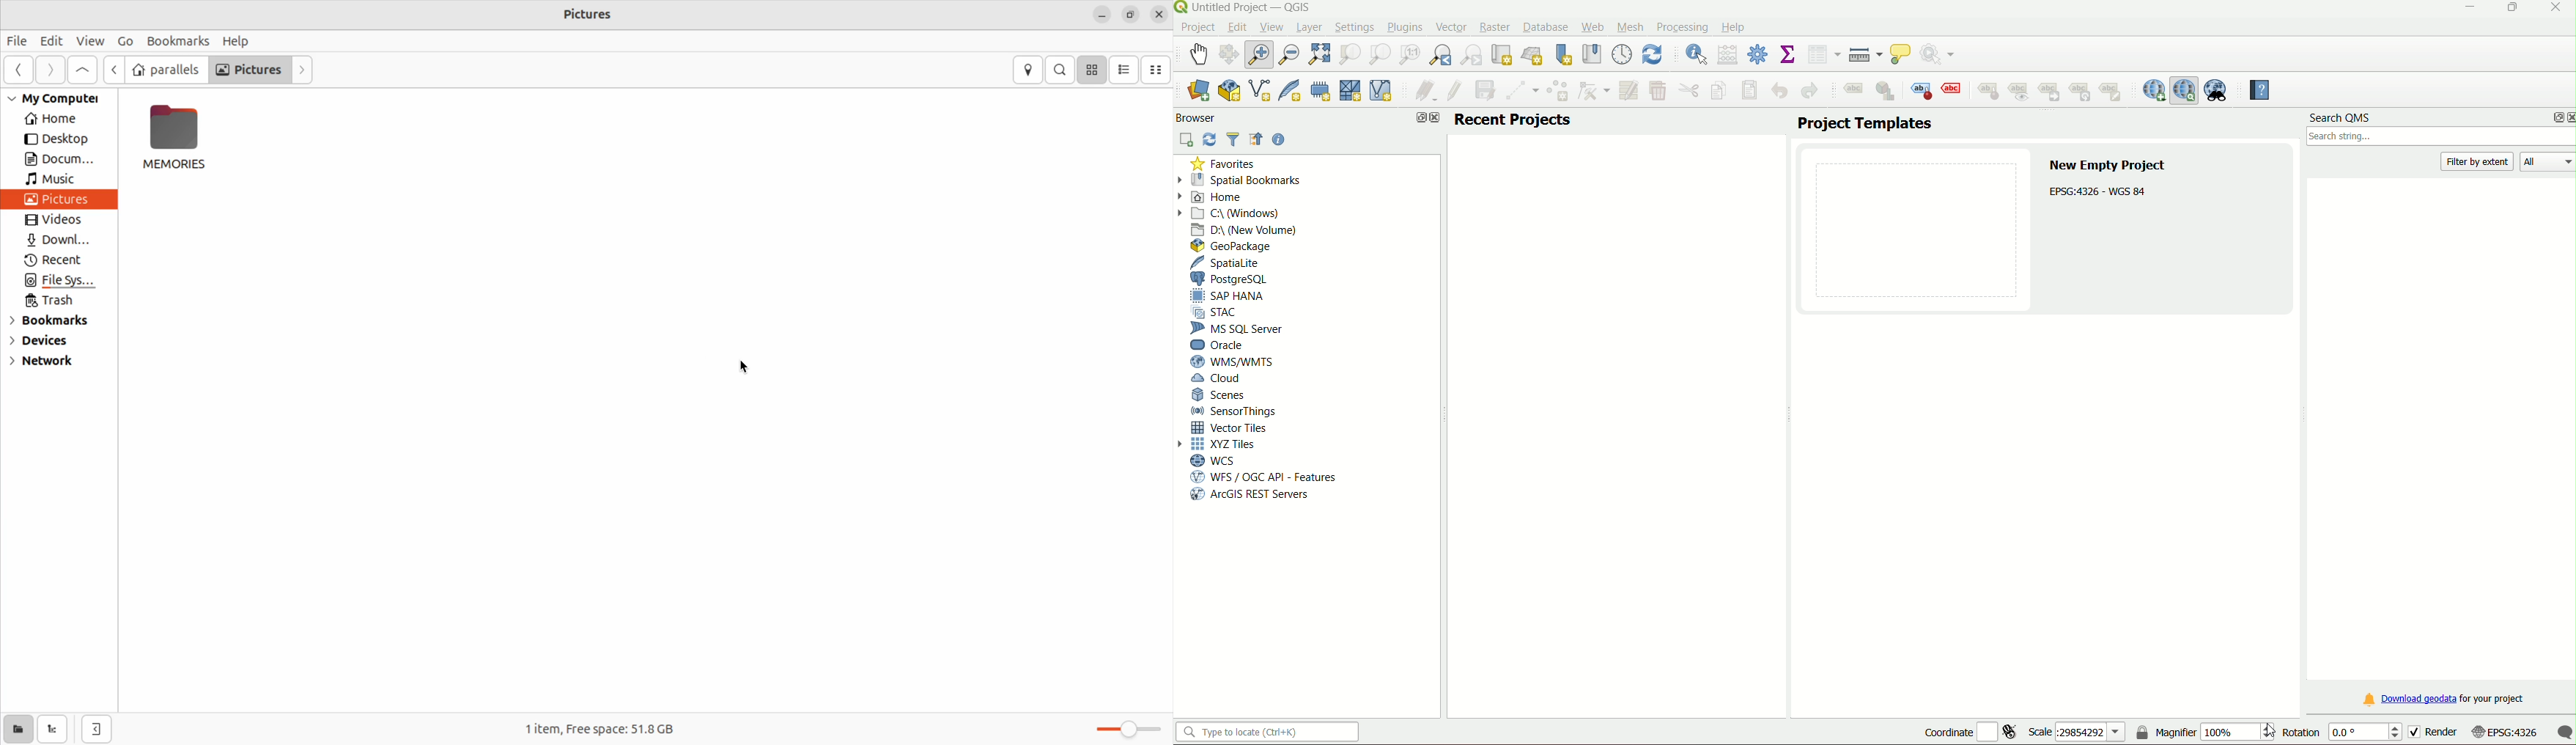 This screenshot has width=2576, height=756. Describe the element at coordinates (2505, 733) in the screenshot. I see `EPSG` at that location.